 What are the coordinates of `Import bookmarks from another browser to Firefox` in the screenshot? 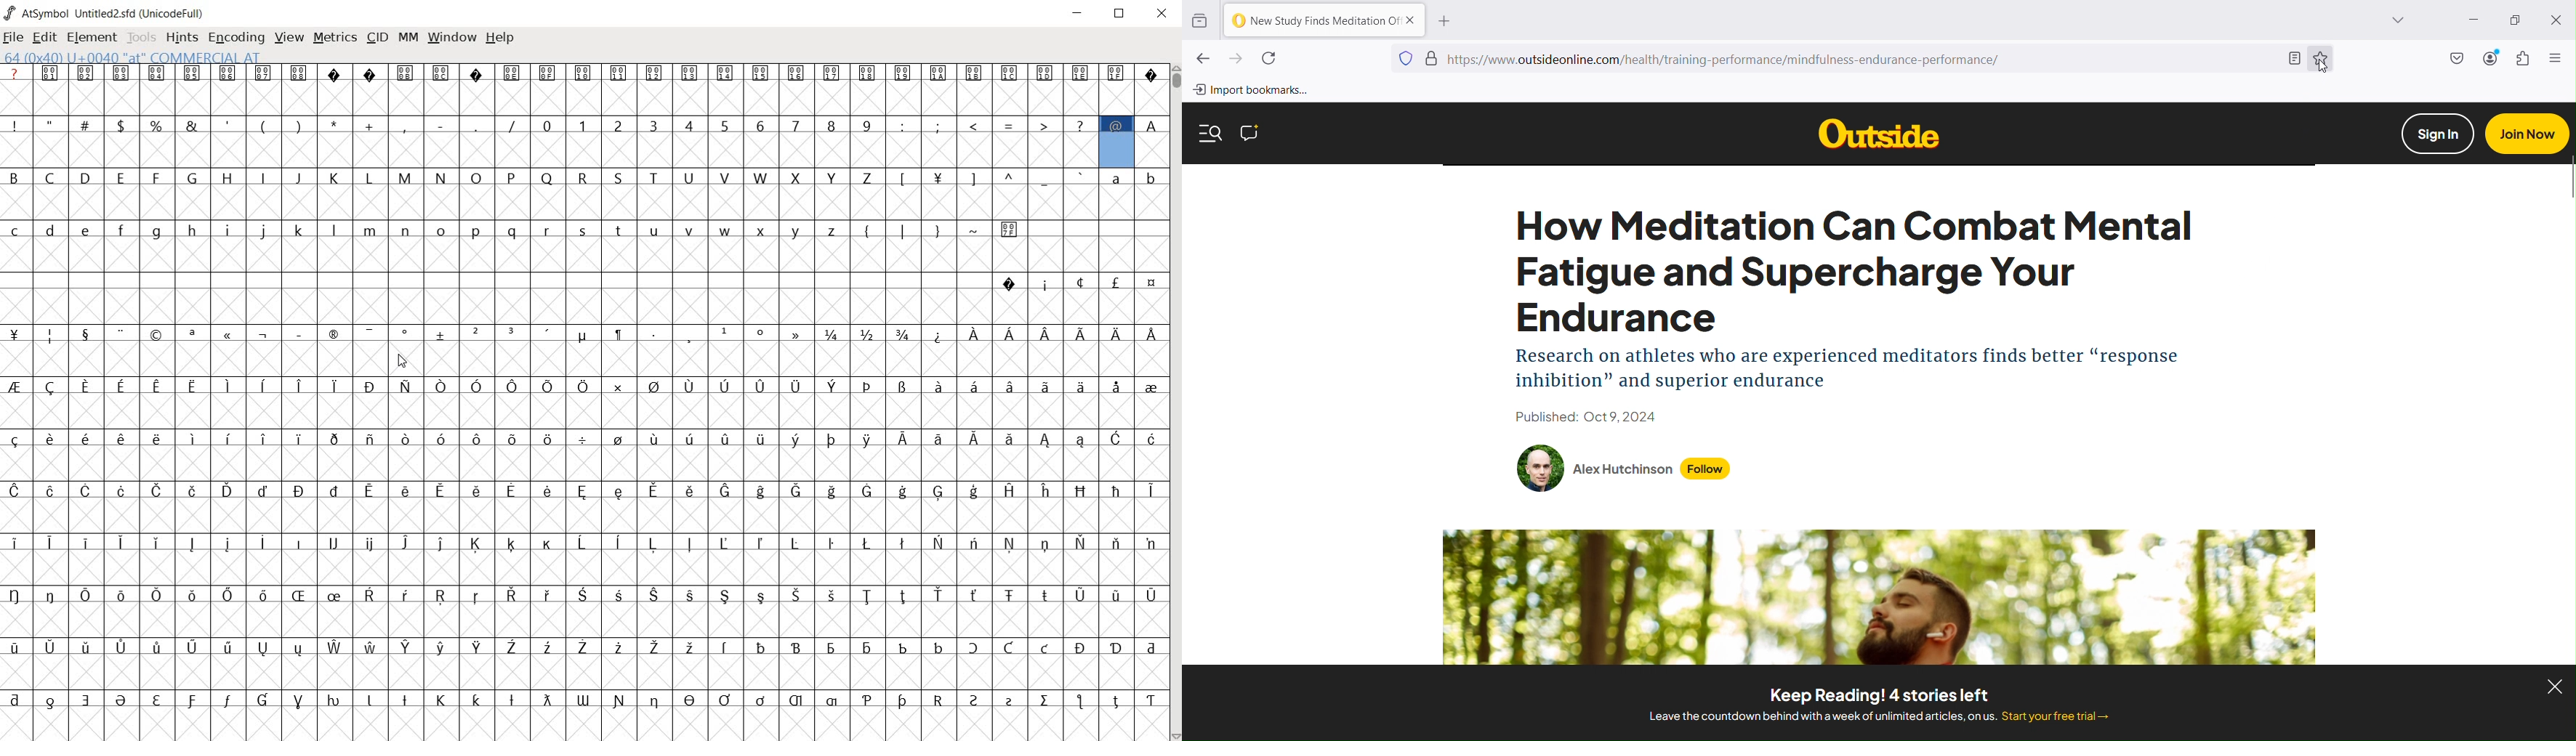 It's located at (1257, 90).